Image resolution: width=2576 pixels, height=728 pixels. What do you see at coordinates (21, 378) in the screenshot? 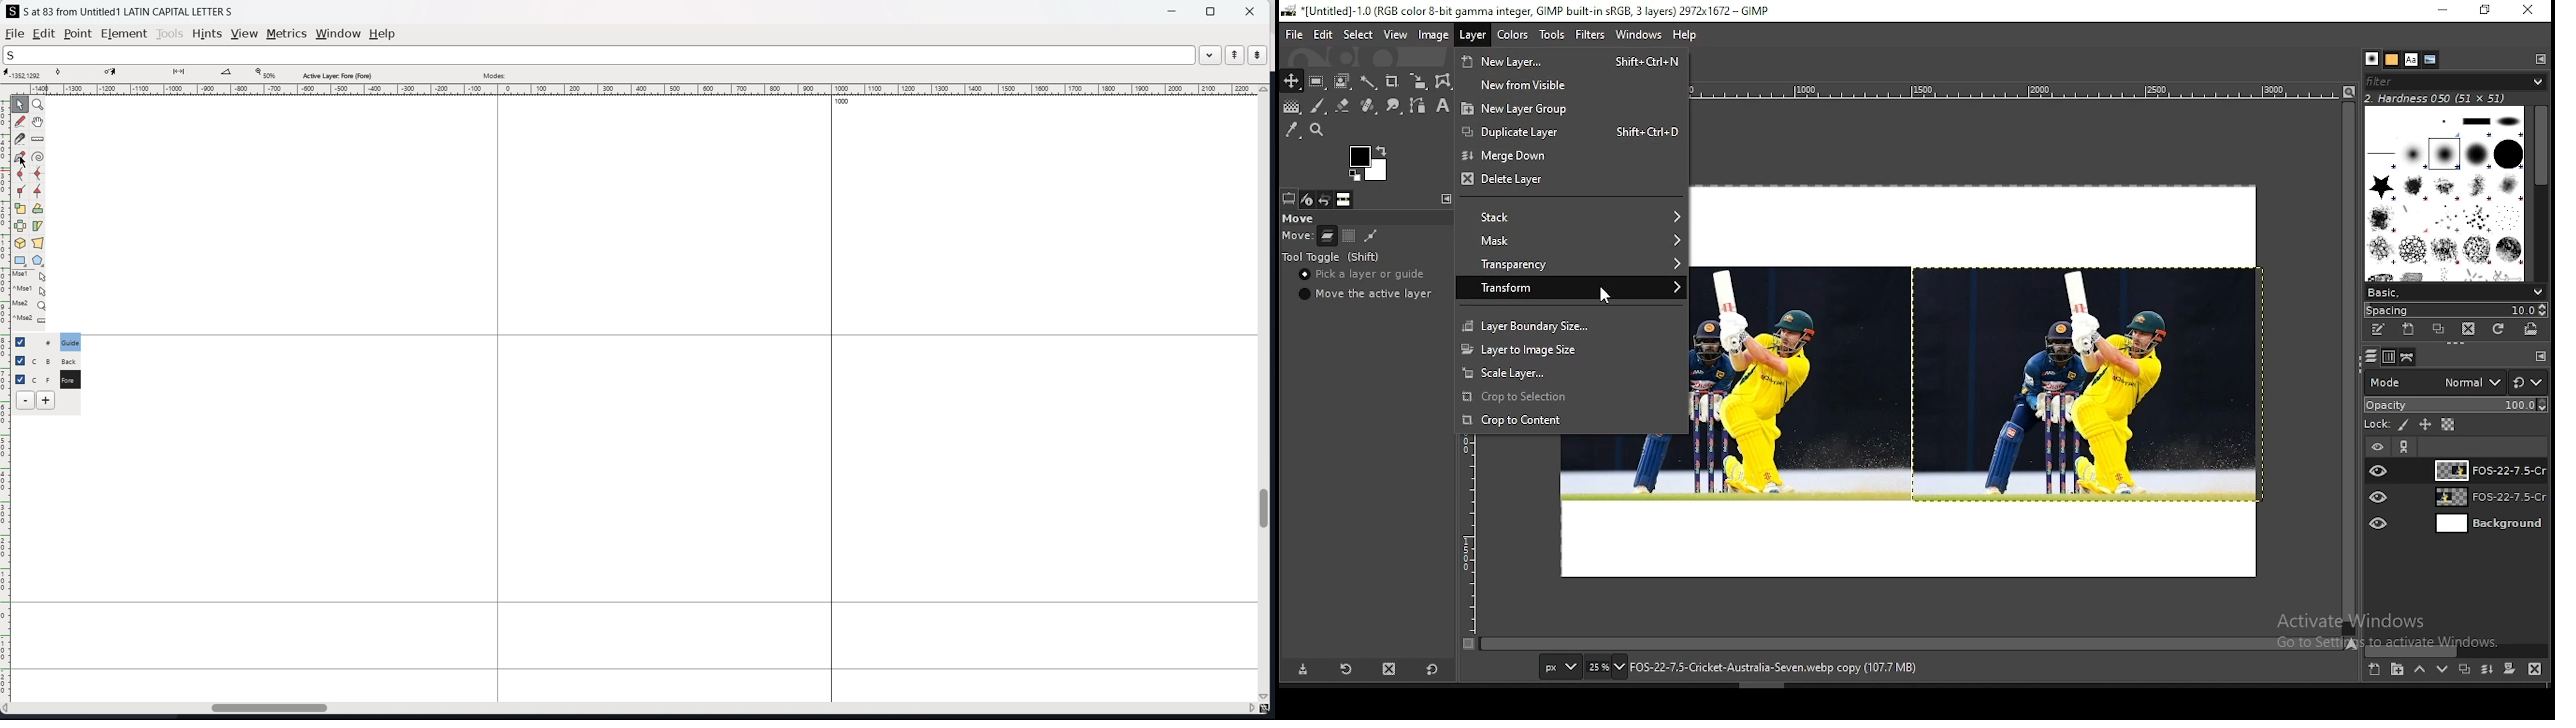
I see `selection toggle` at bounding box center [21, 378].